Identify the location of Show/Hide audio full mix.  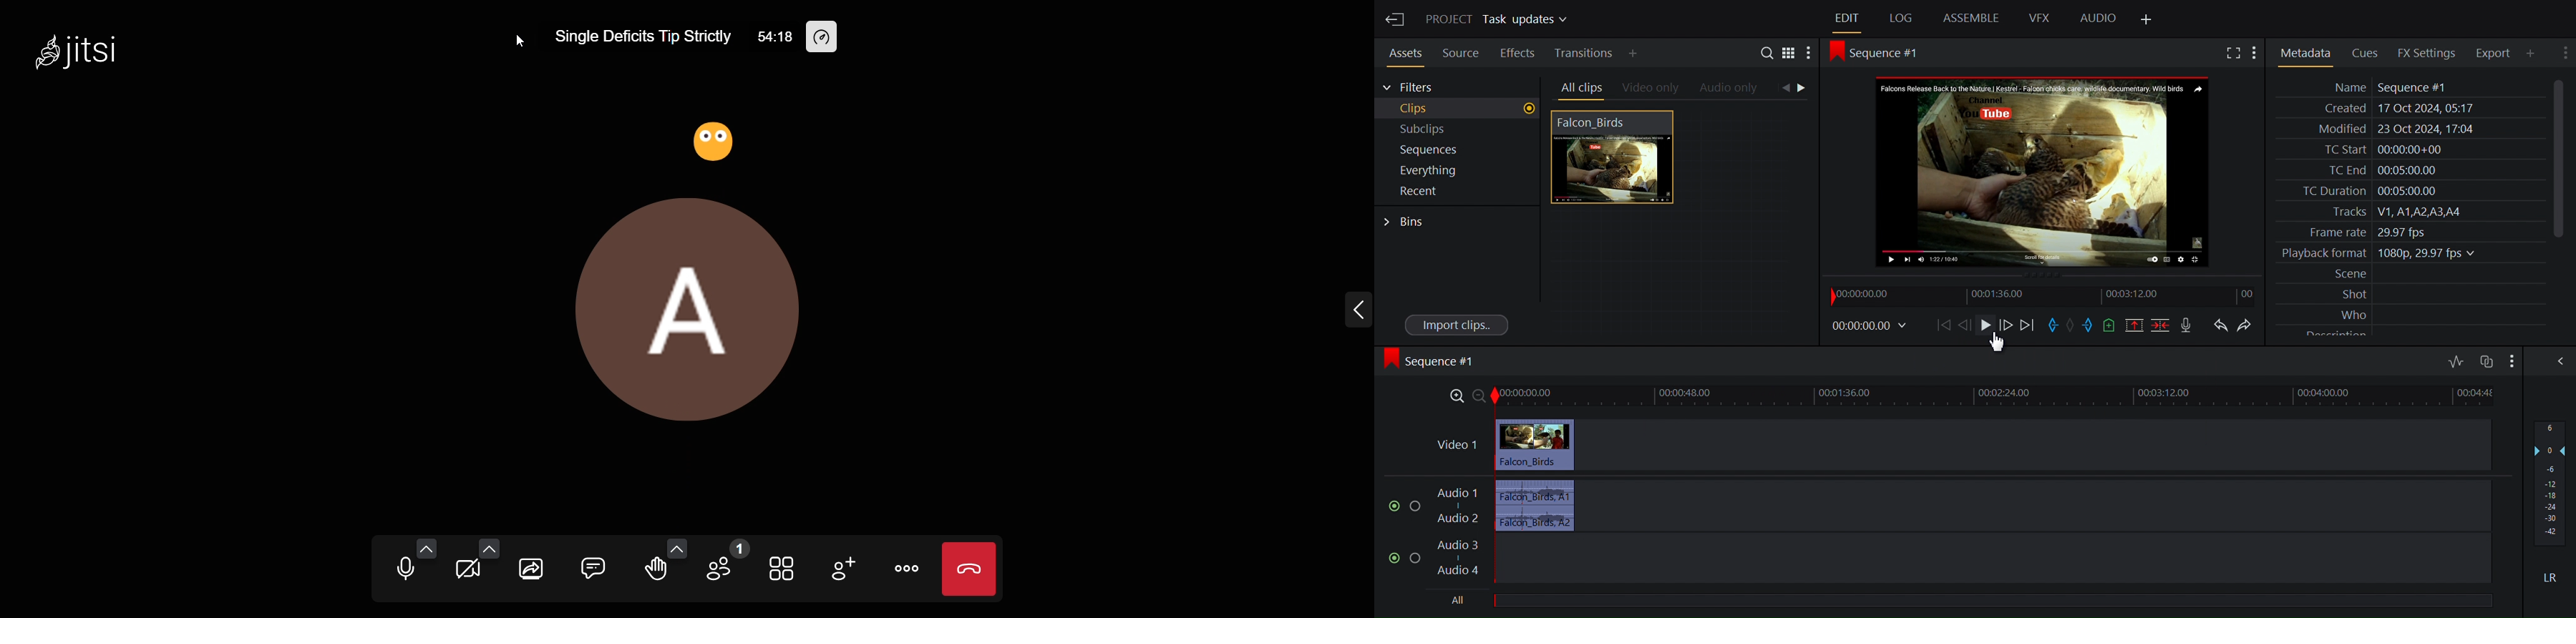
(2510, 360).